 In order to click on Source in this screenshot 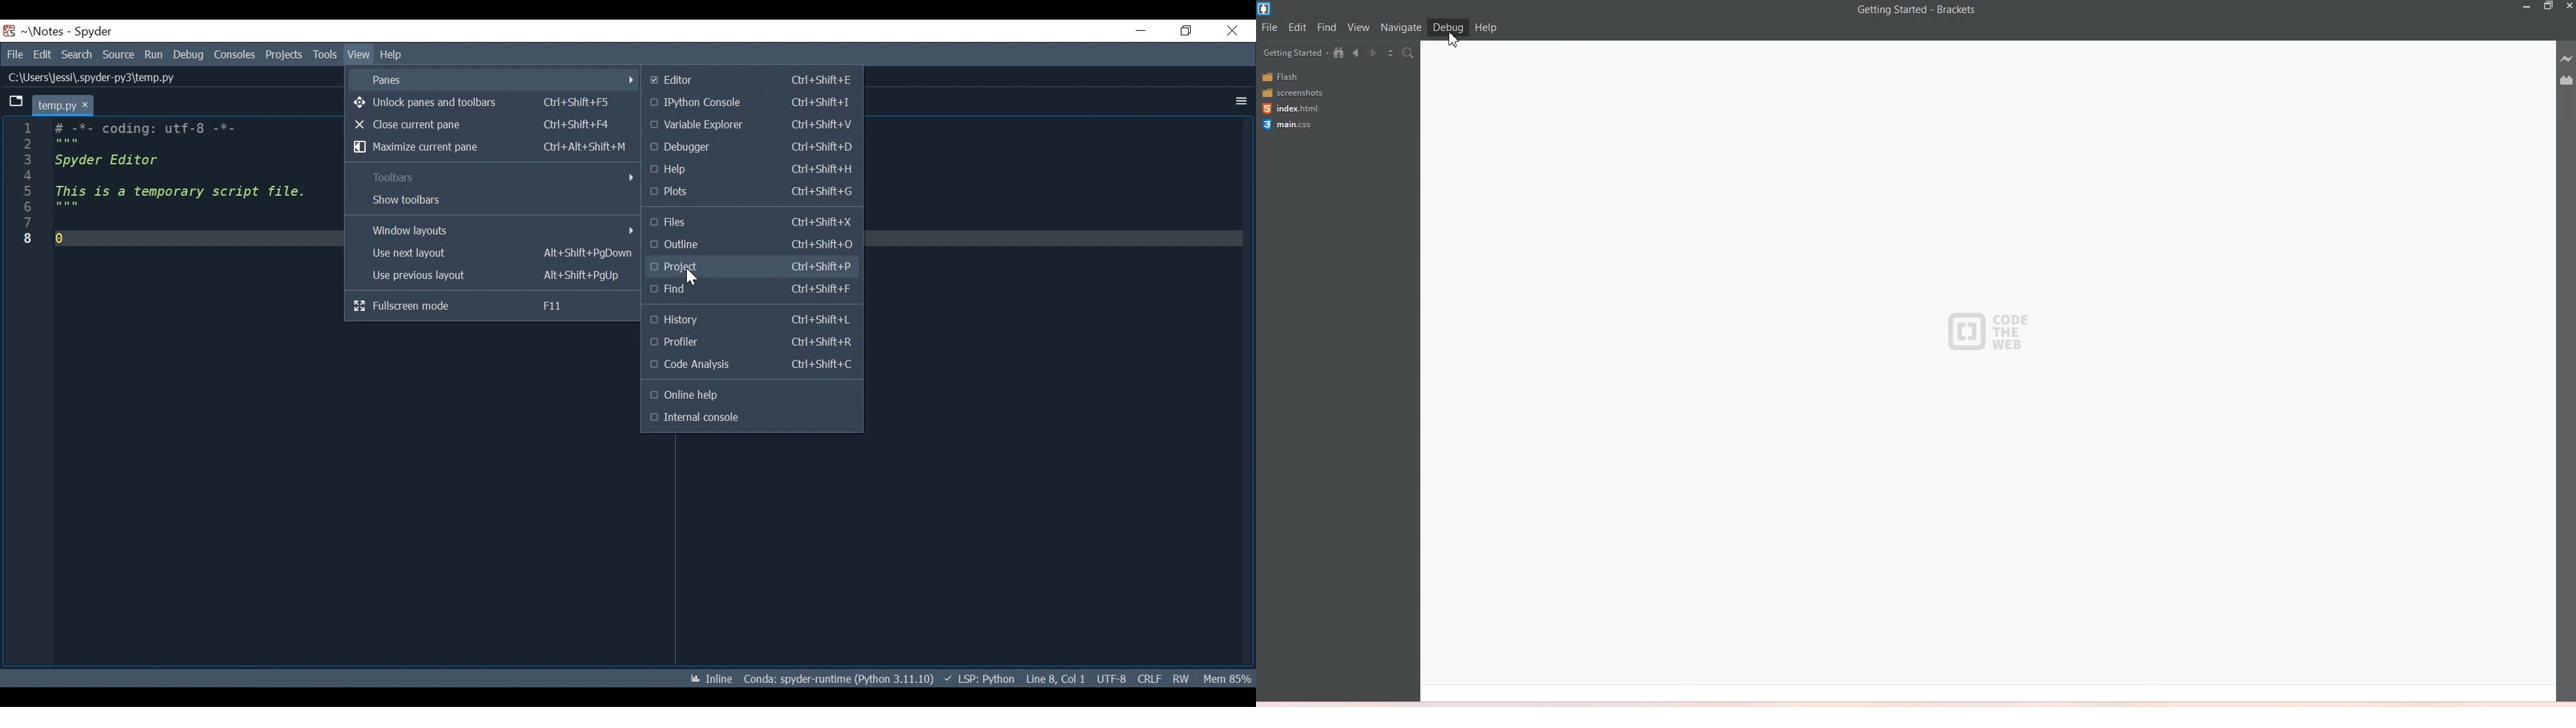, I will do `click(118, 55)`.